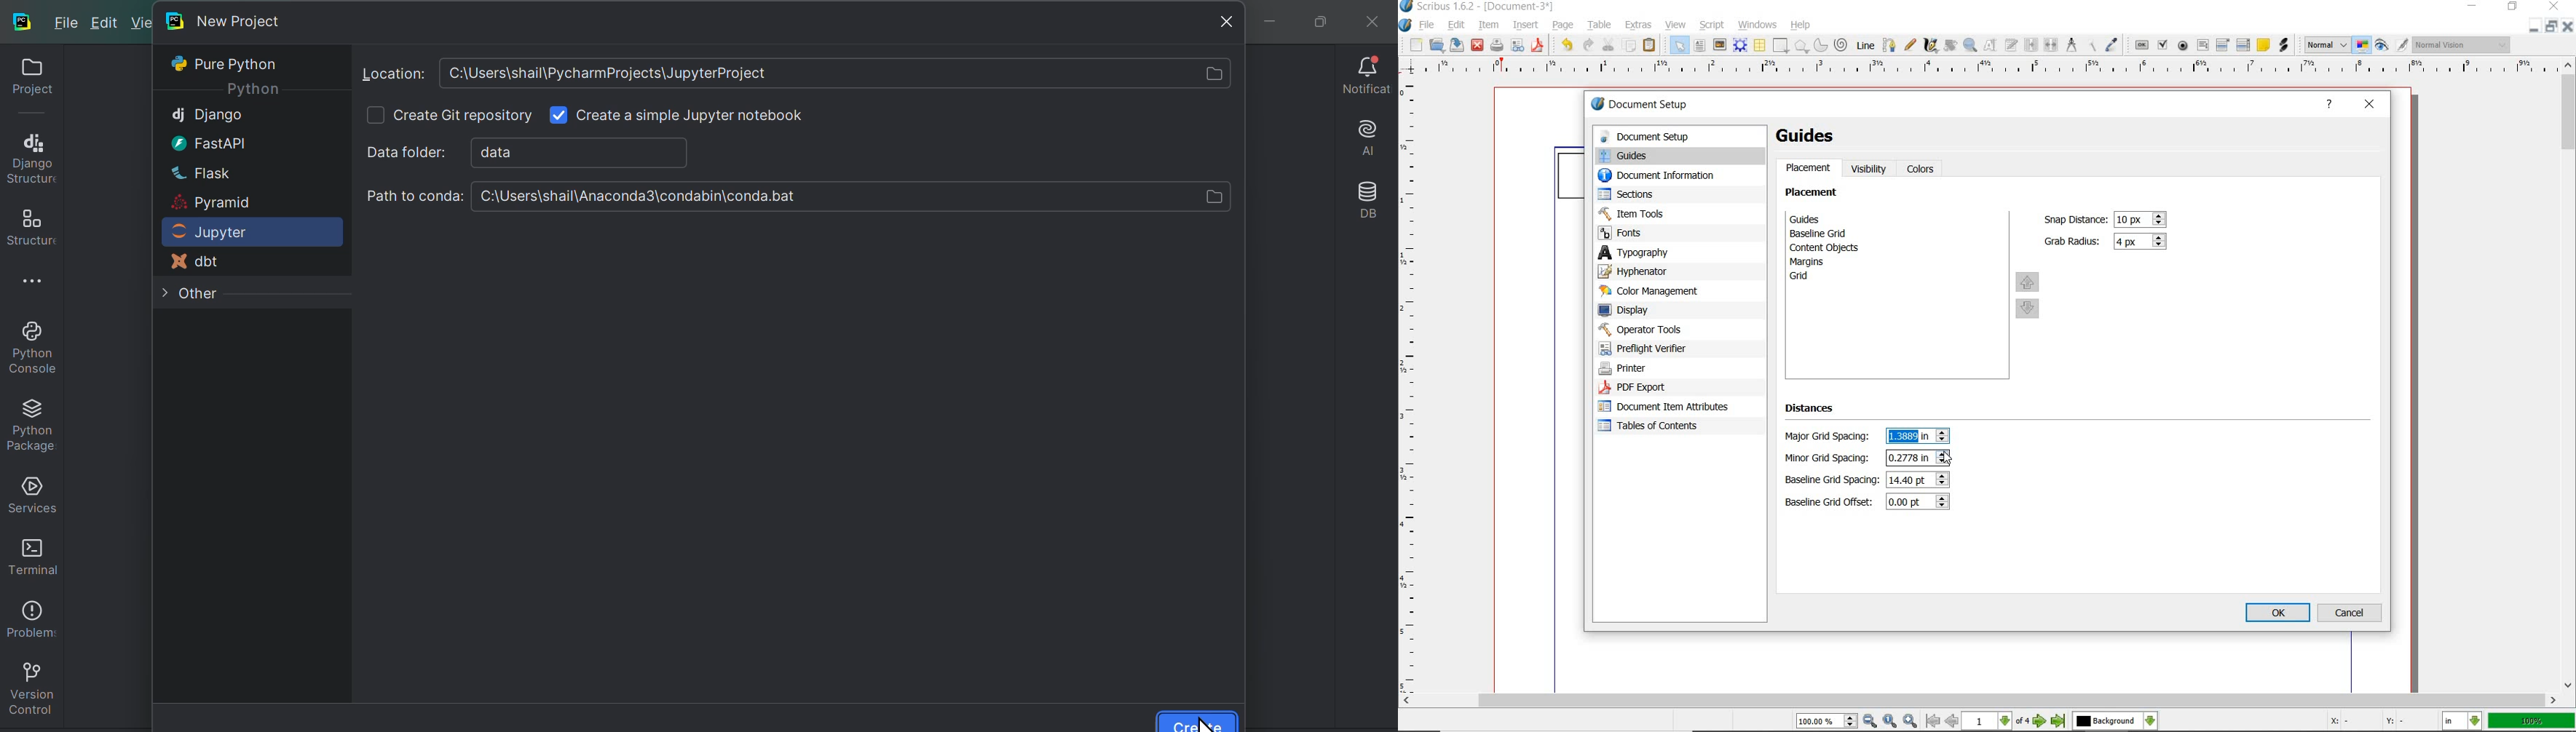 The width and height of the screenshot is (2576, 756). I want to click on Location, so click(797, 73).